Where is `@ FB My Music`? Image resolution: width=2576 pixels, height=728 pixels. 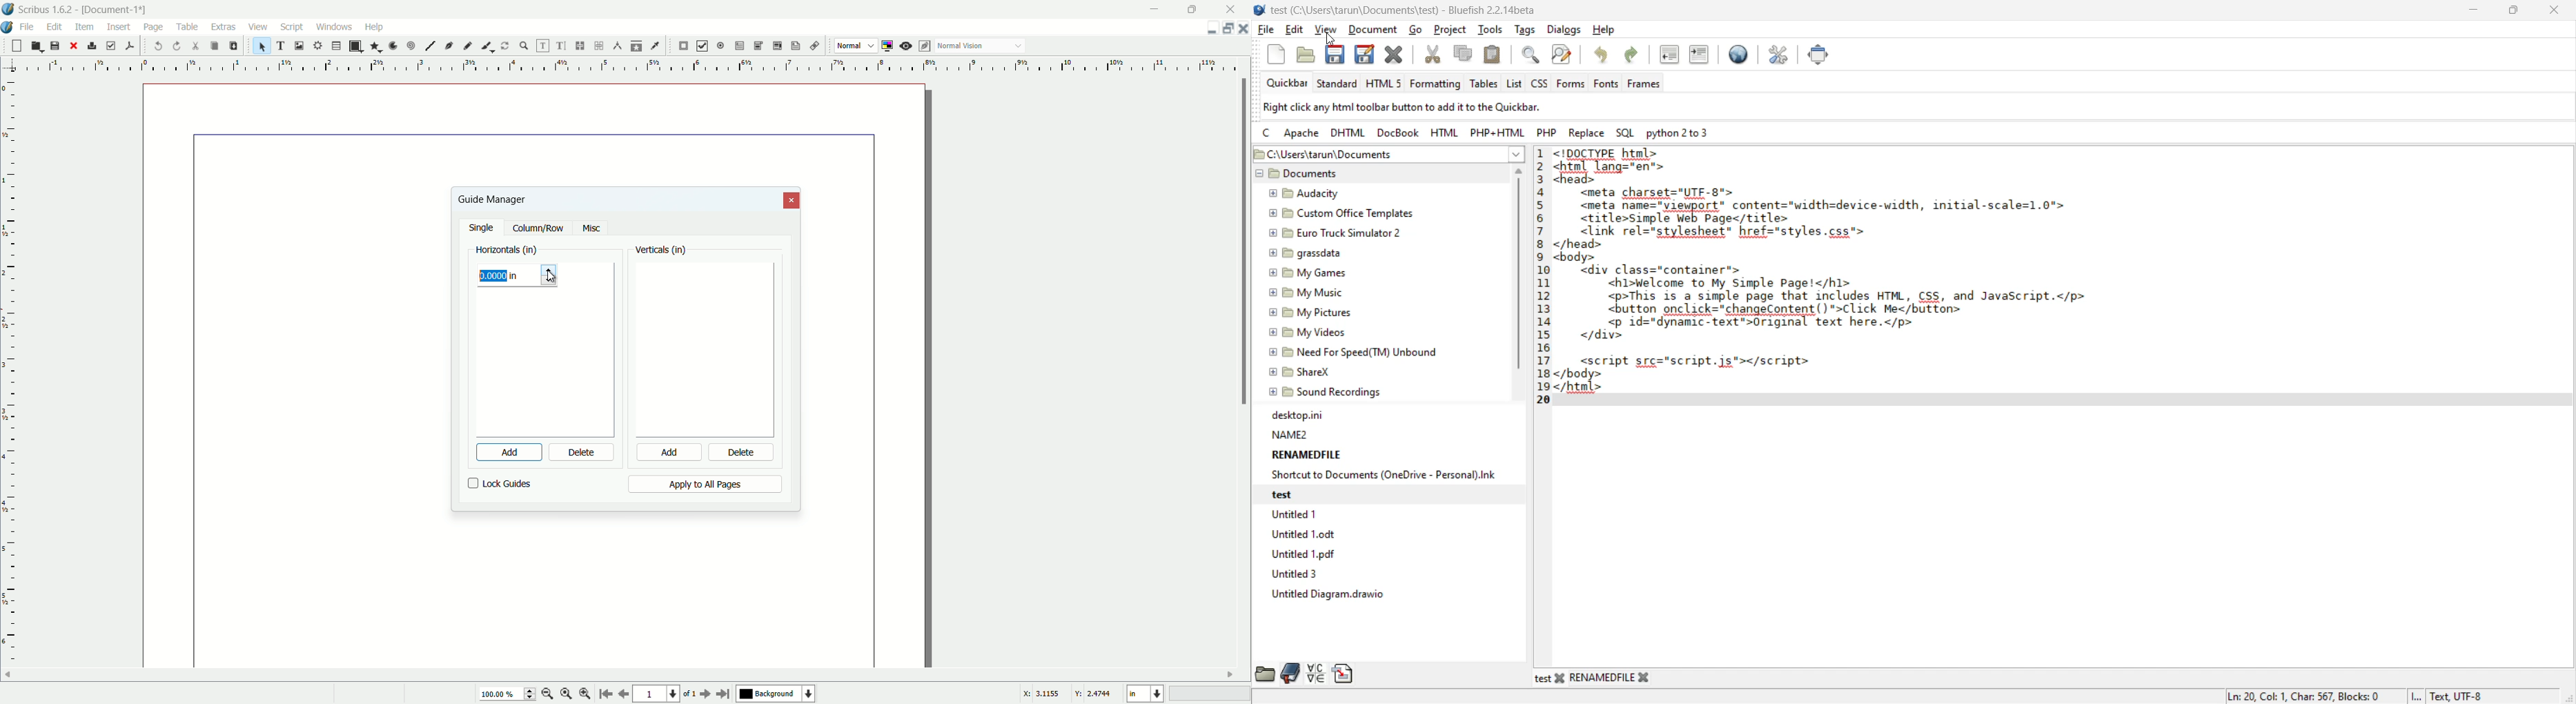 @ FB My Music is located at coordinates (1306, 293).